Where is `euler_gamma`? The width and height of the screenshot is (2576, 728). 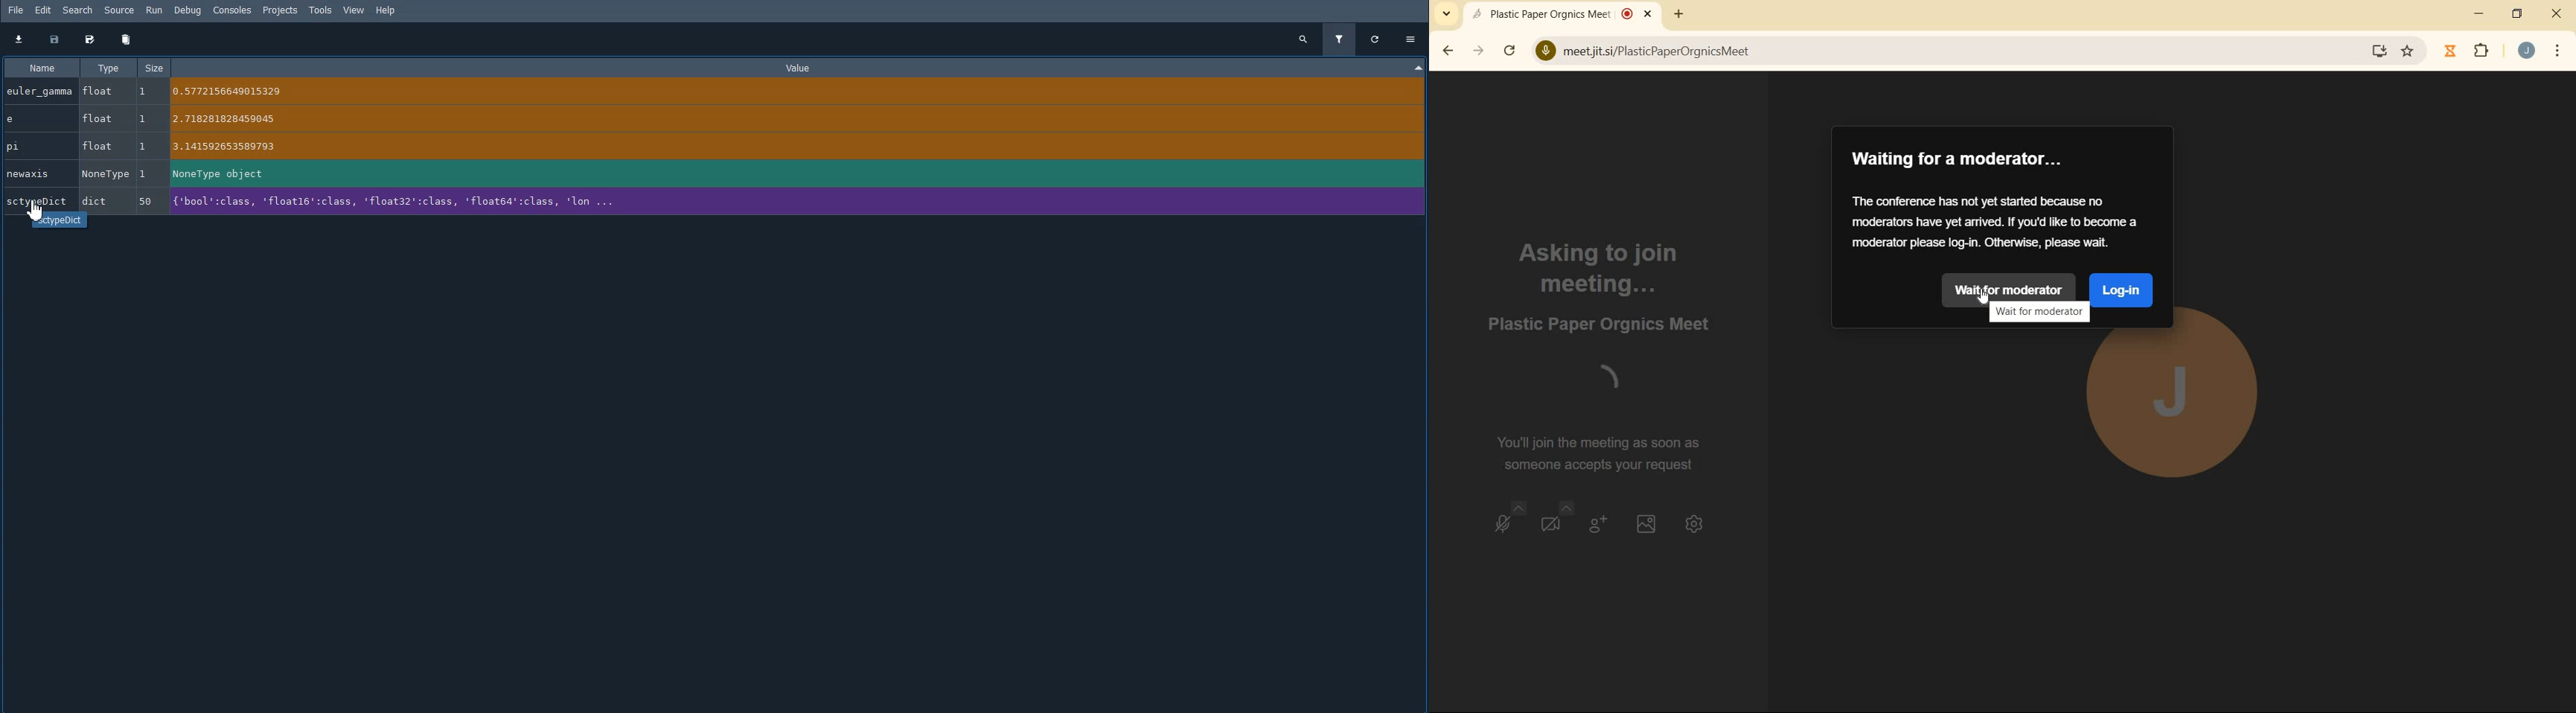 euler_gamma is located at coordinates (261, 92).